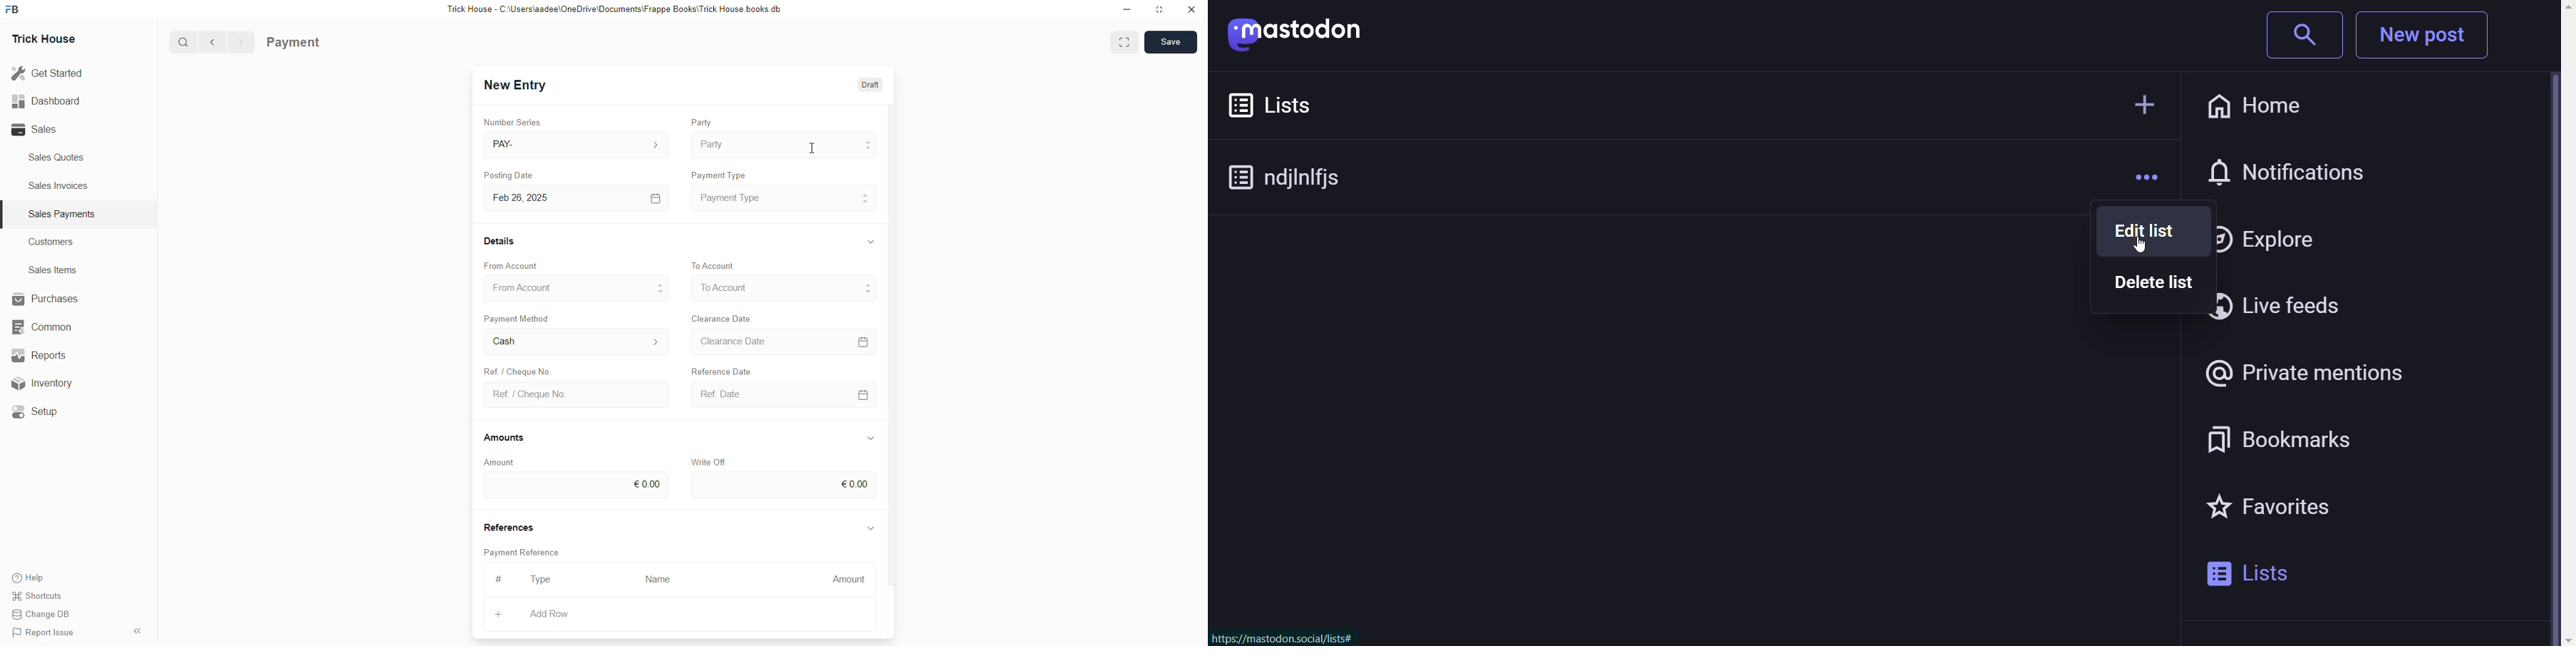 Image resolution: width=2576 pixels, height=672 pixels. Describe the element at coordinates (2256, 575) in the screenshot. I see `lists` at that location.